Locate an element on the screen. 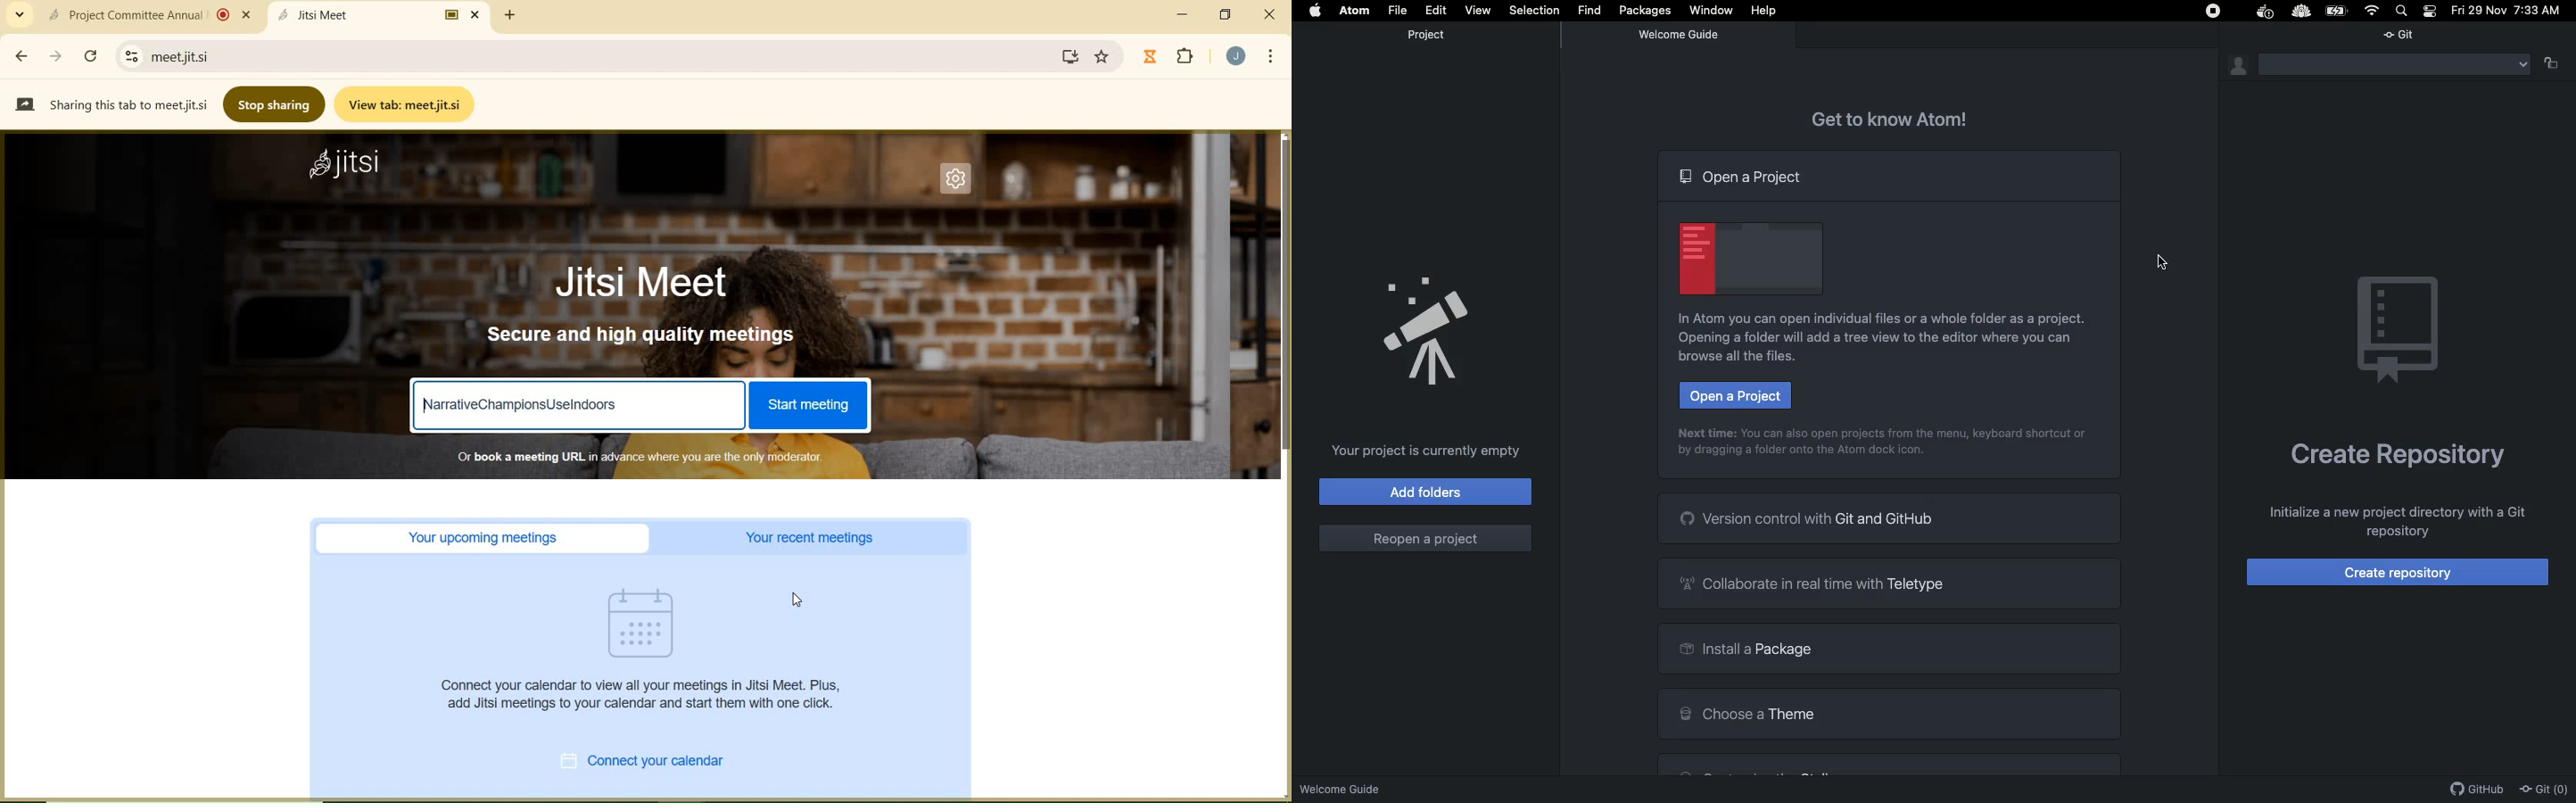 The width and height of the screenshot is (2576, 812). meetjitsi is located at coordinates (190, 55).